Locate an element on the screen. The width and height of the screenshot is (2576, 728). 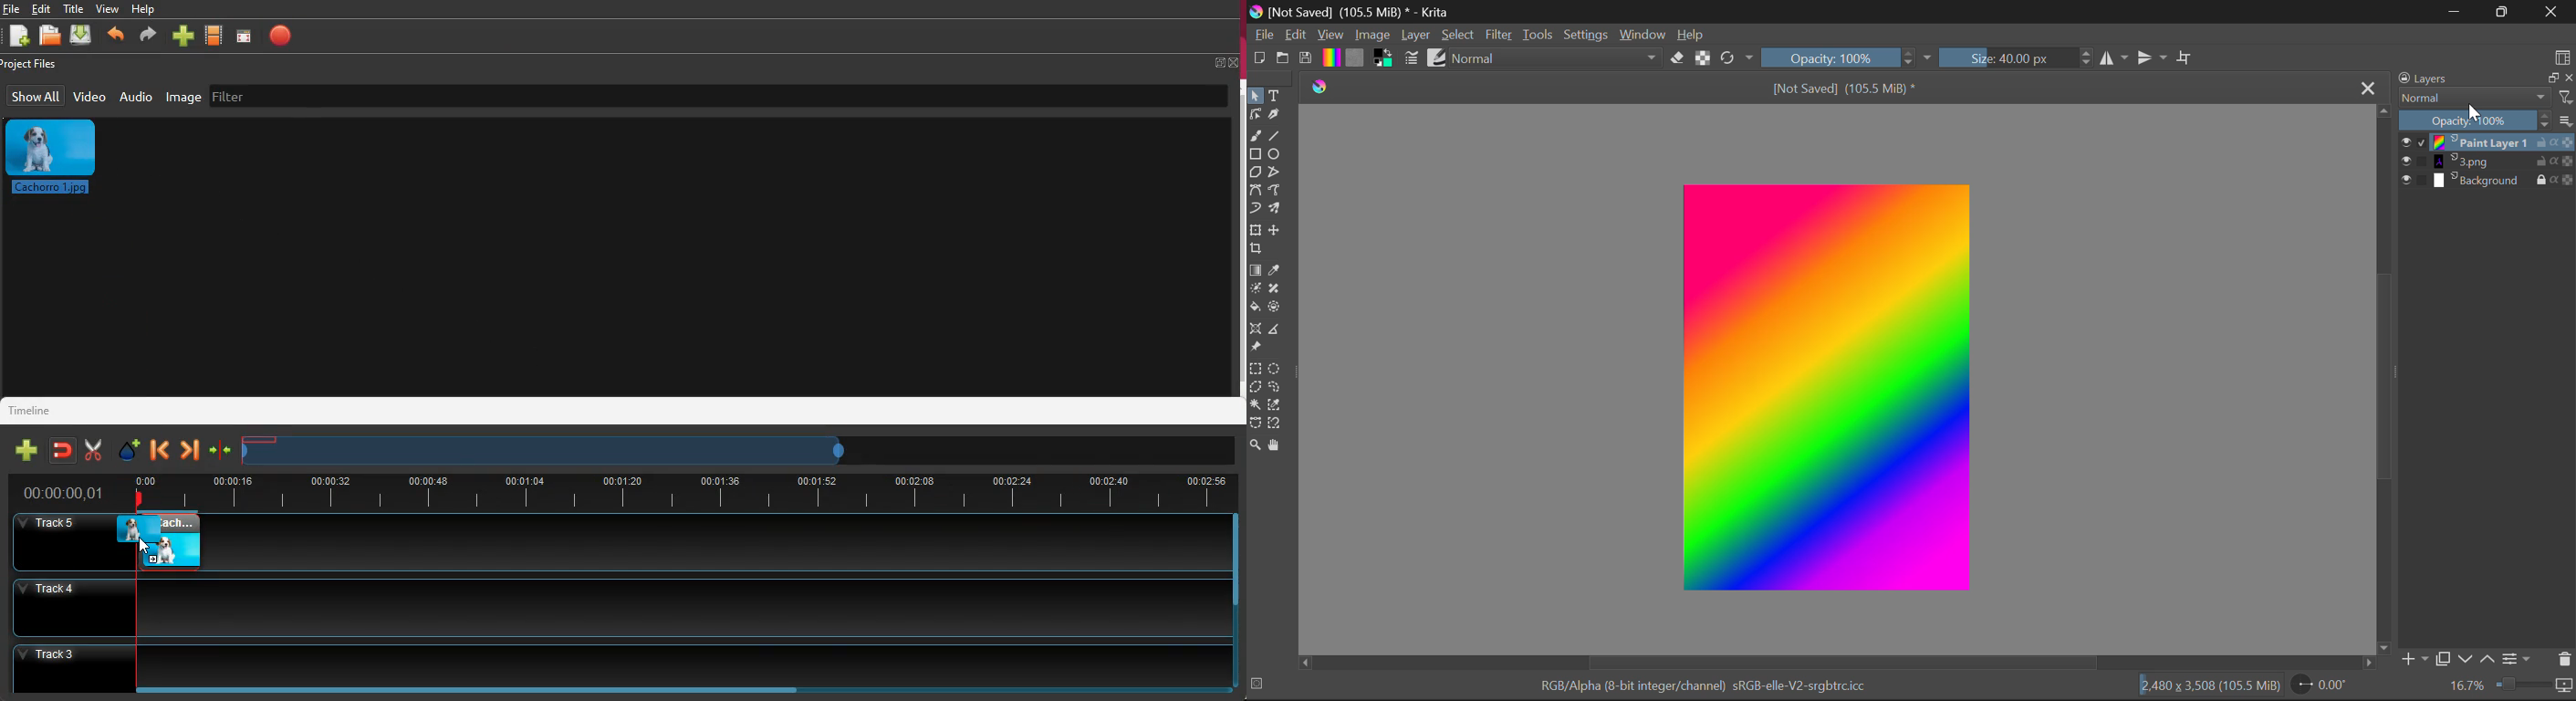
back is located at coordinates (118, 35).